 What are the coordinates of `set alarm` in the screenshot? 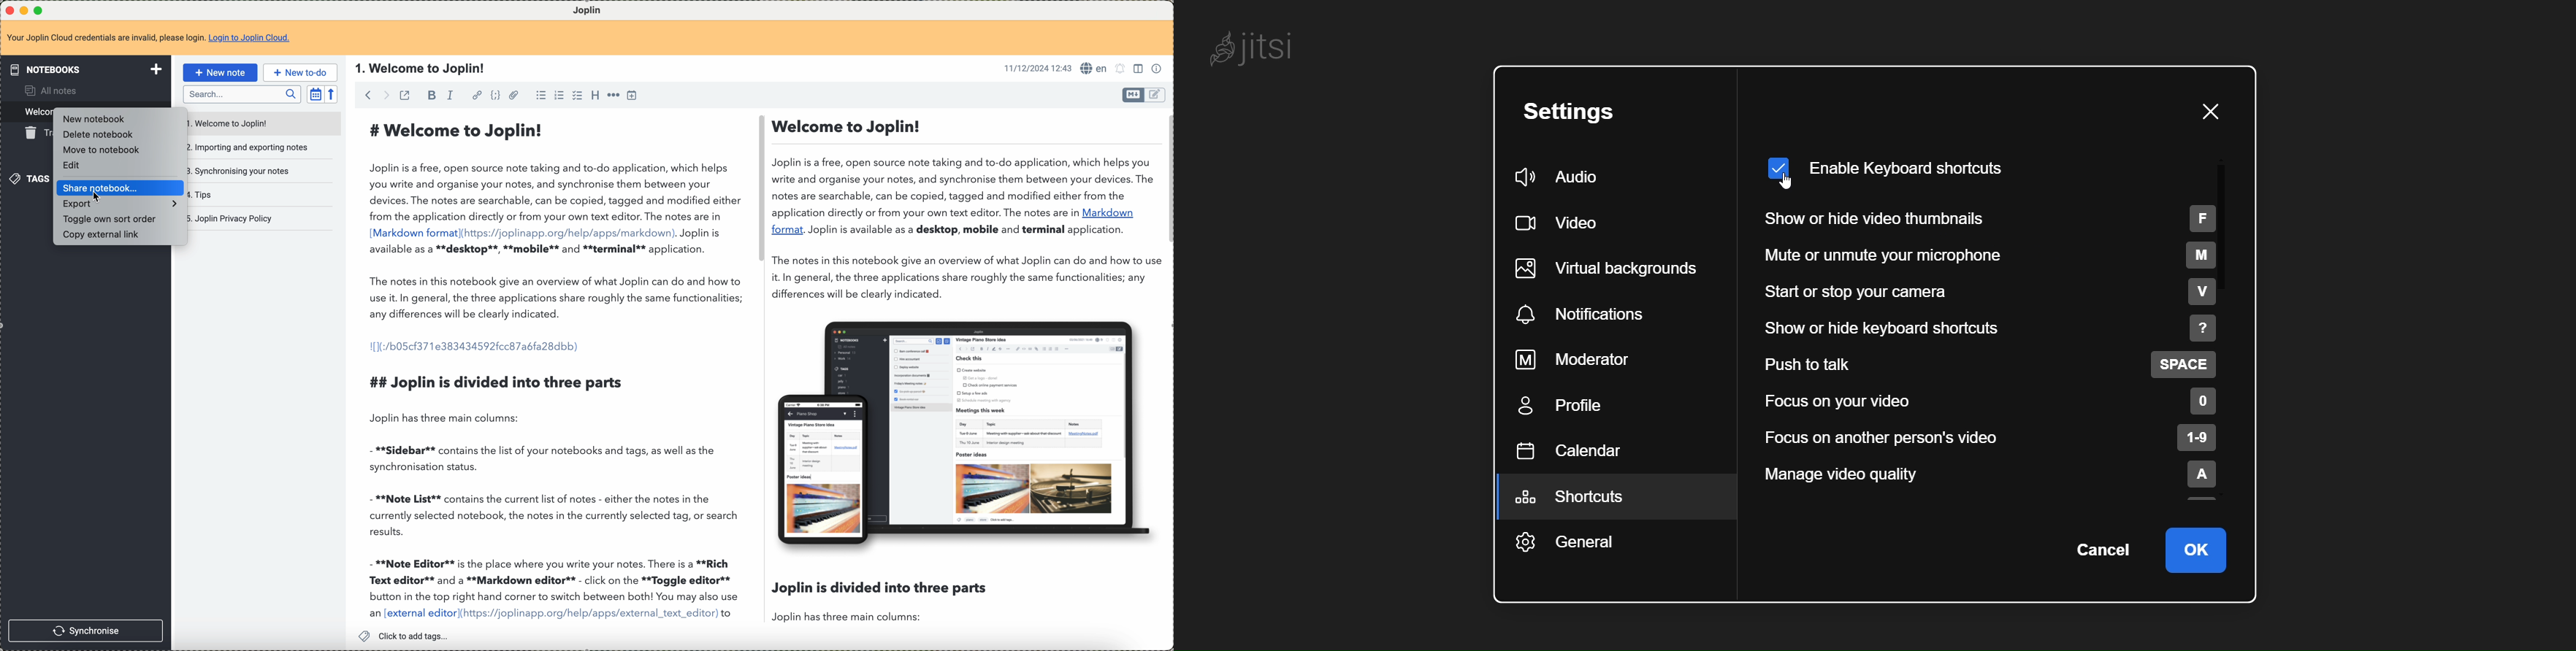 It's located at (1122, 69).